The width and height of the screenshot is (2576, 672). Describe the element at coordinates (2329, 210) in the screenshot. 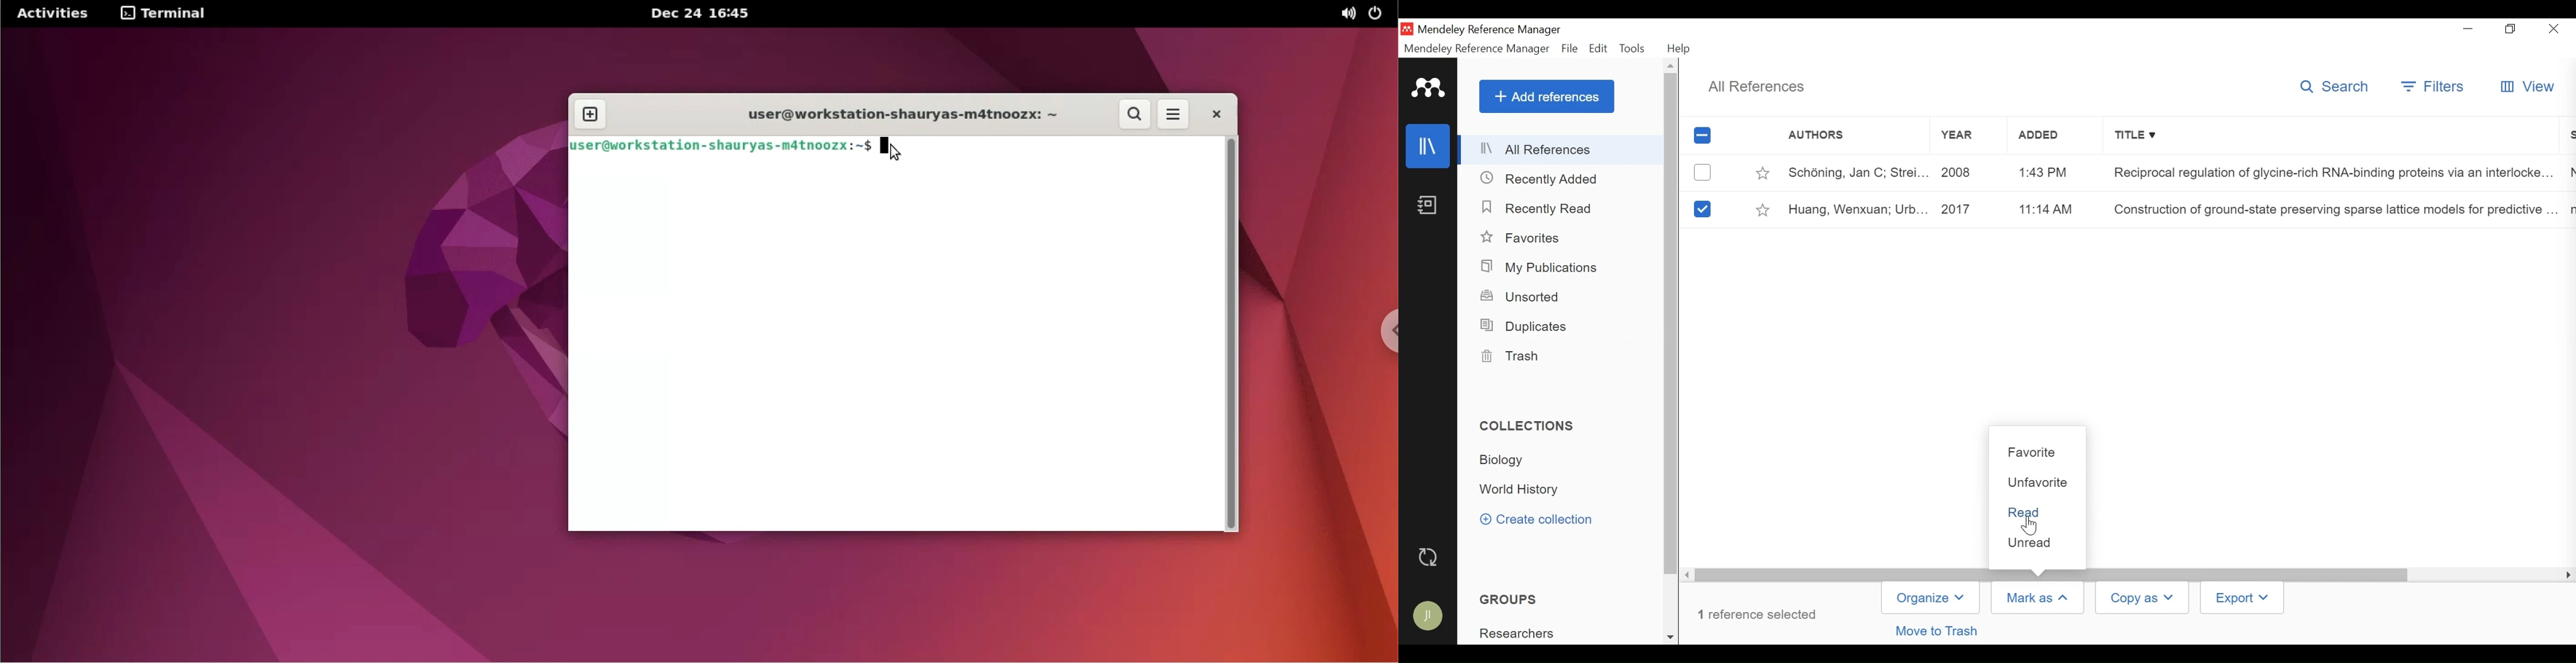

I see `Construction of ground-state preserving sparse lattice models for predictive ...` at that location.